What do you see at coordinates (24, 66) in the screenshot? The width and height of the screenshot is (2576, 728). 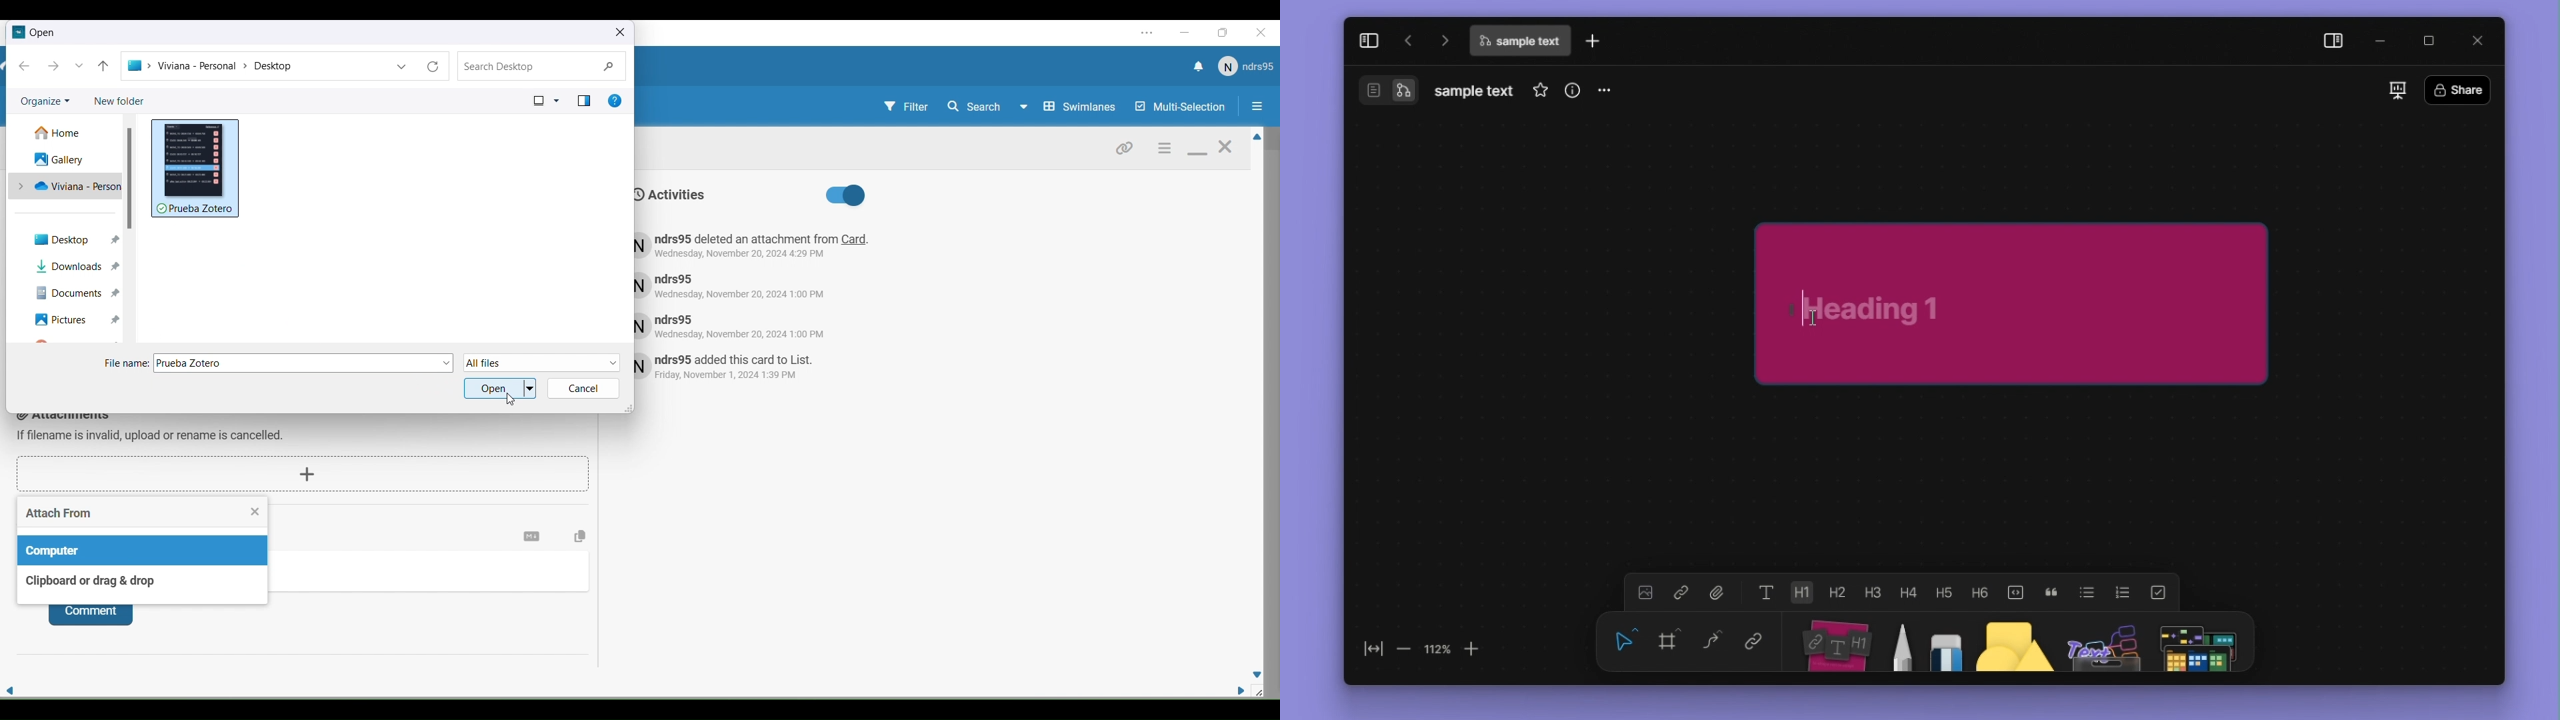 I see `Previous` at bounding box center [24, 66].